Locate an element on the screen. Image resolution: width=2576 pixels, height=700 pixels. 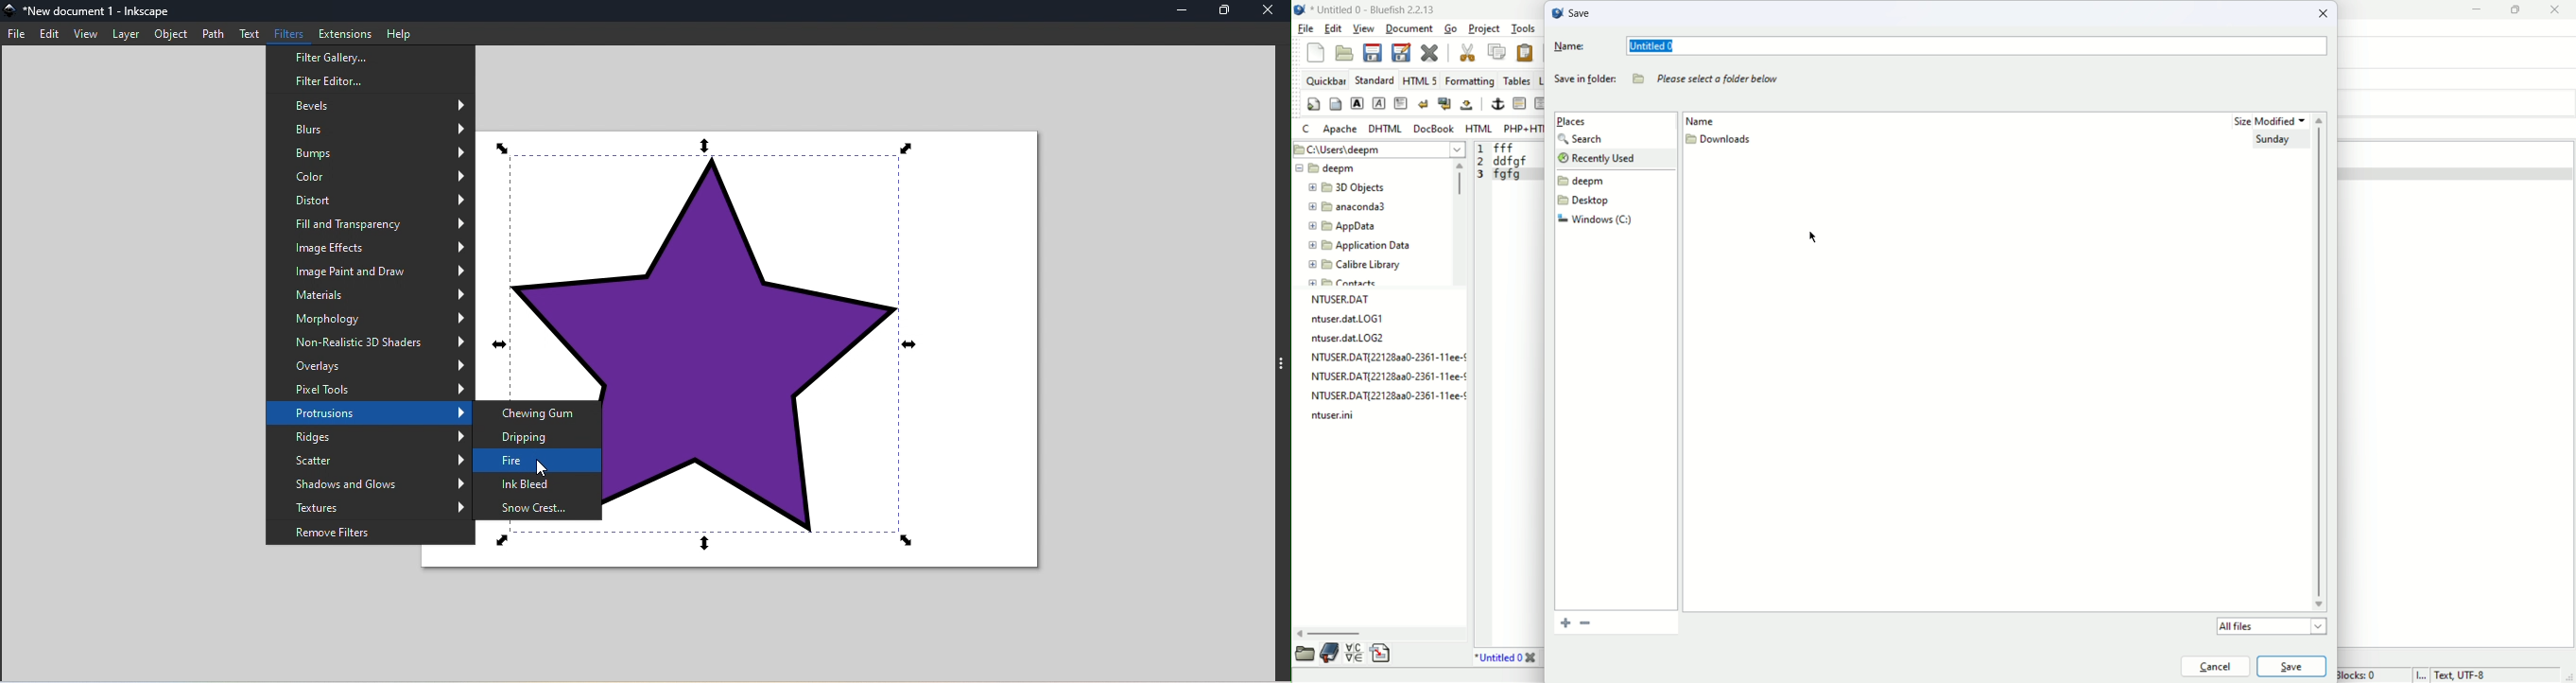
paste is located at coordinates (1526, 54).